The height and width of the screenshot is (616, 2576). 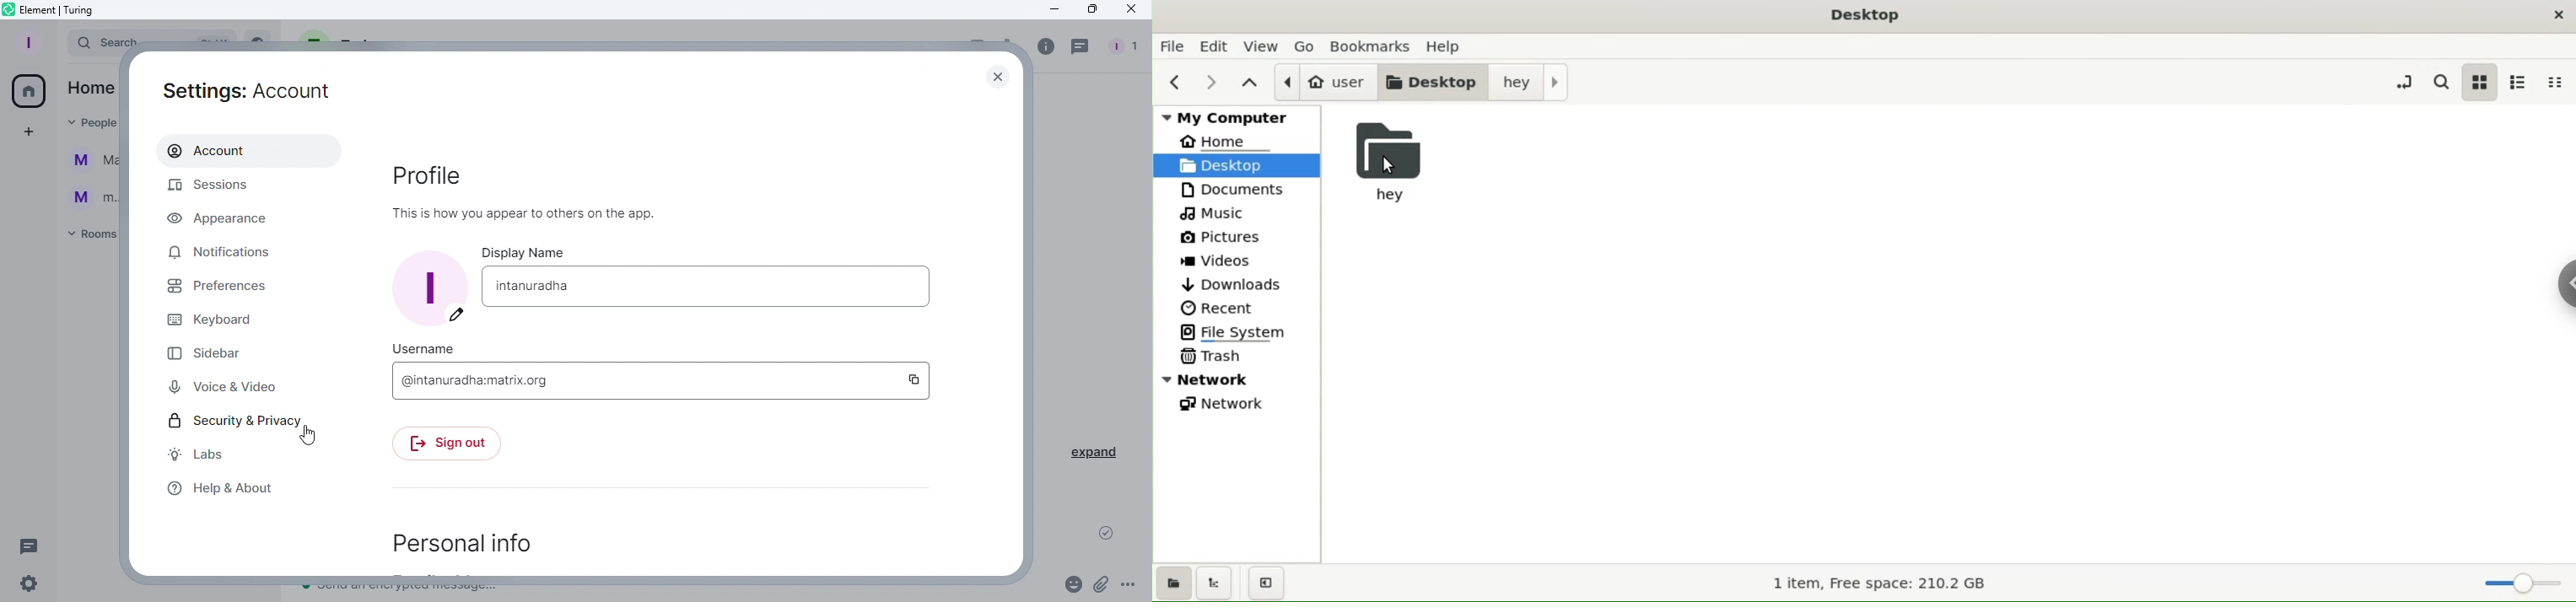 What do you see at coordinates (1042, 46) in the screenshot?
I see `info` at bounding box center [1042, 46].